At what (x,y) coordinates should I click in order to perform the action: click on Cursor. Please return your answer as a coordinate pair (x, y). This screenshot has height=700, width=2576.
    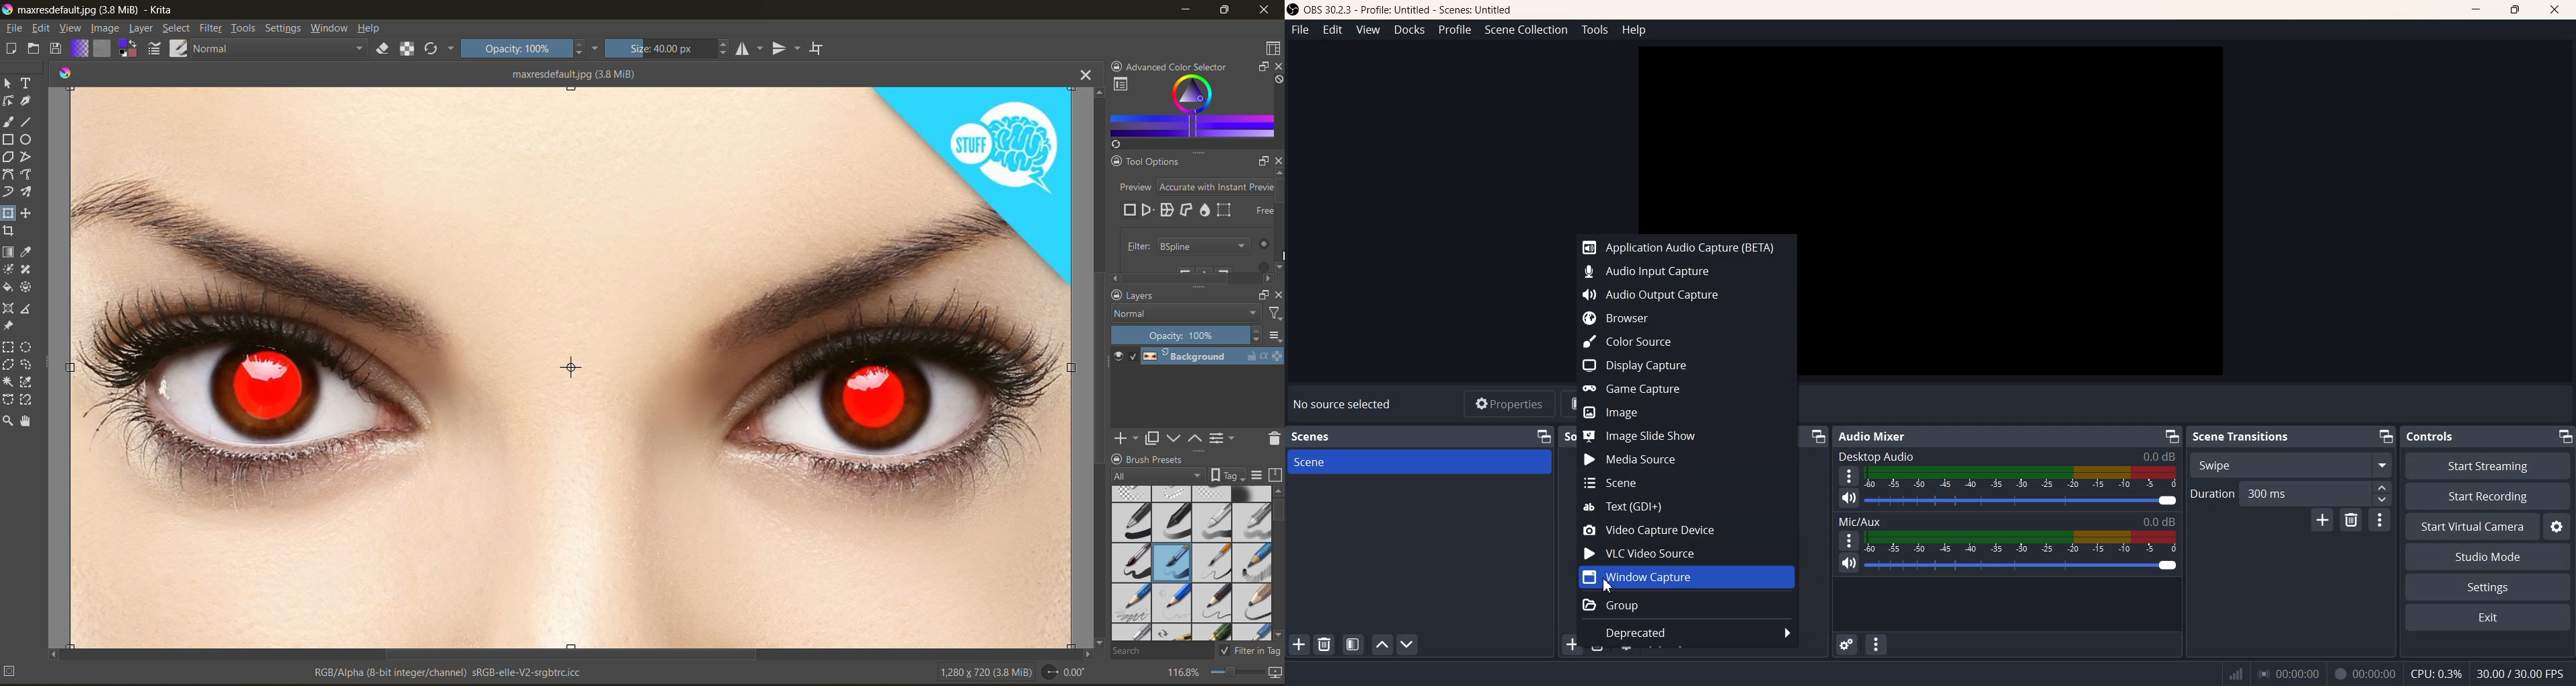
    Looking at the image, I should click on (1611, 588).